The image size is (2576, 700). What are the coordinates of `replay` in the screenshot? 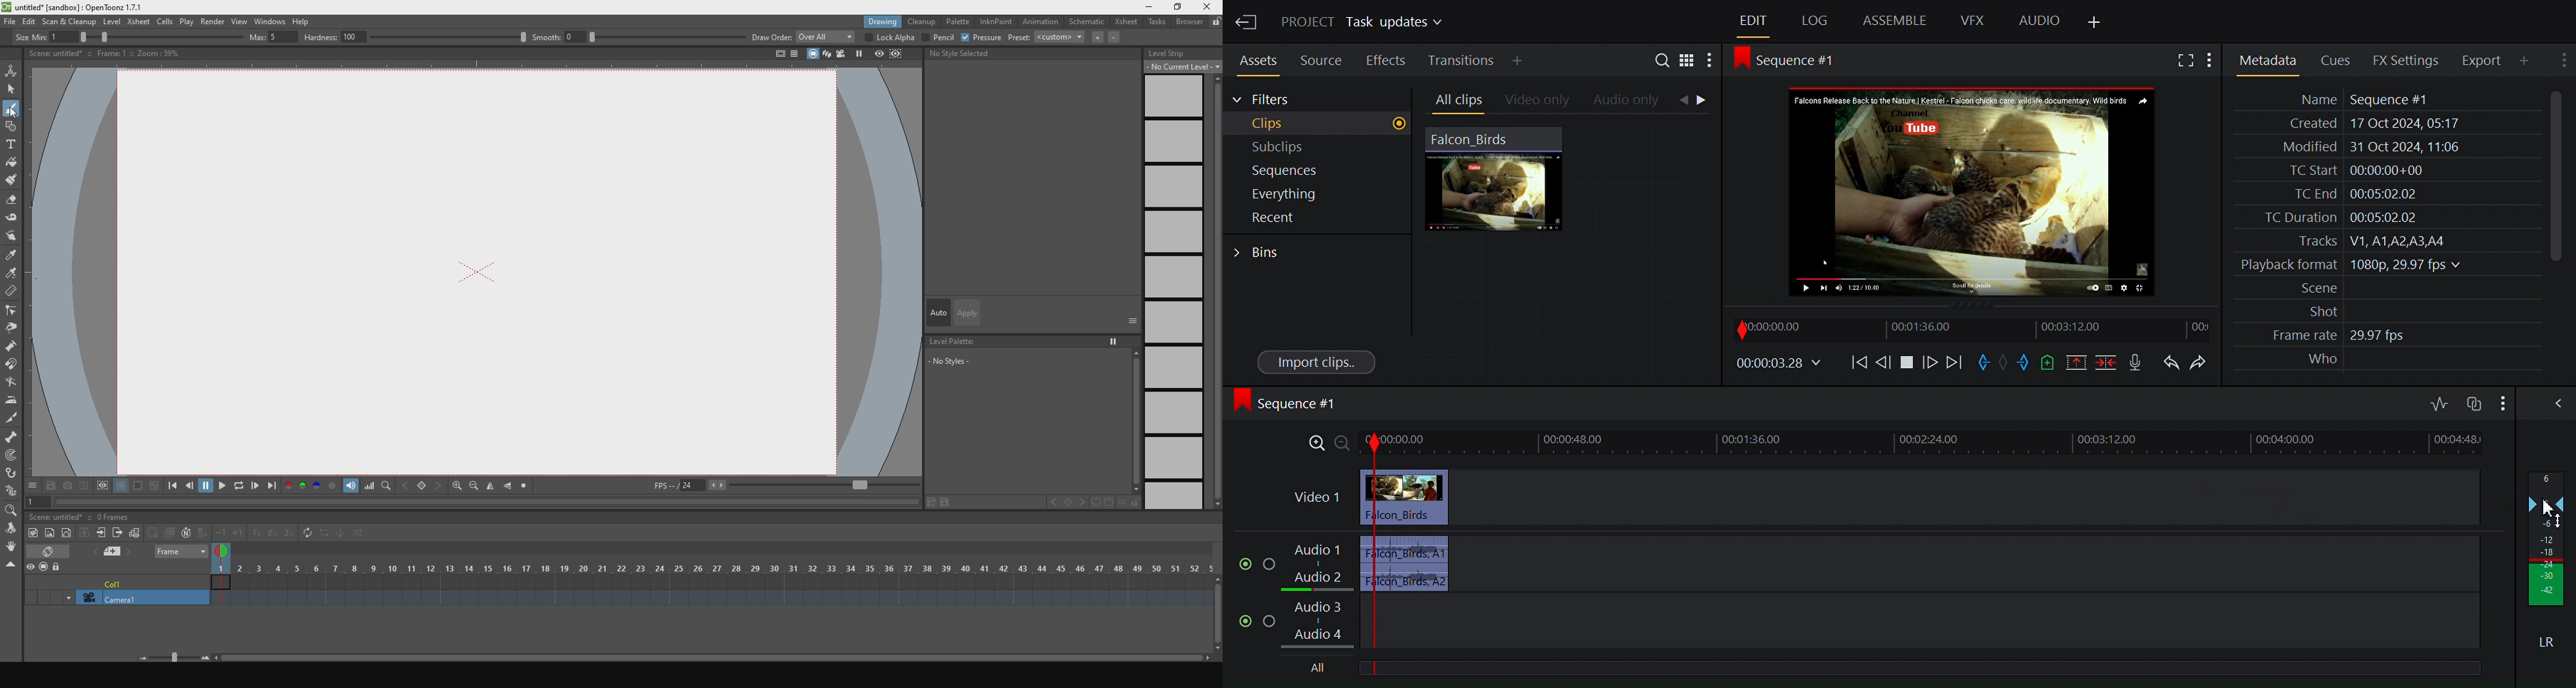 It's located at (241, 489).